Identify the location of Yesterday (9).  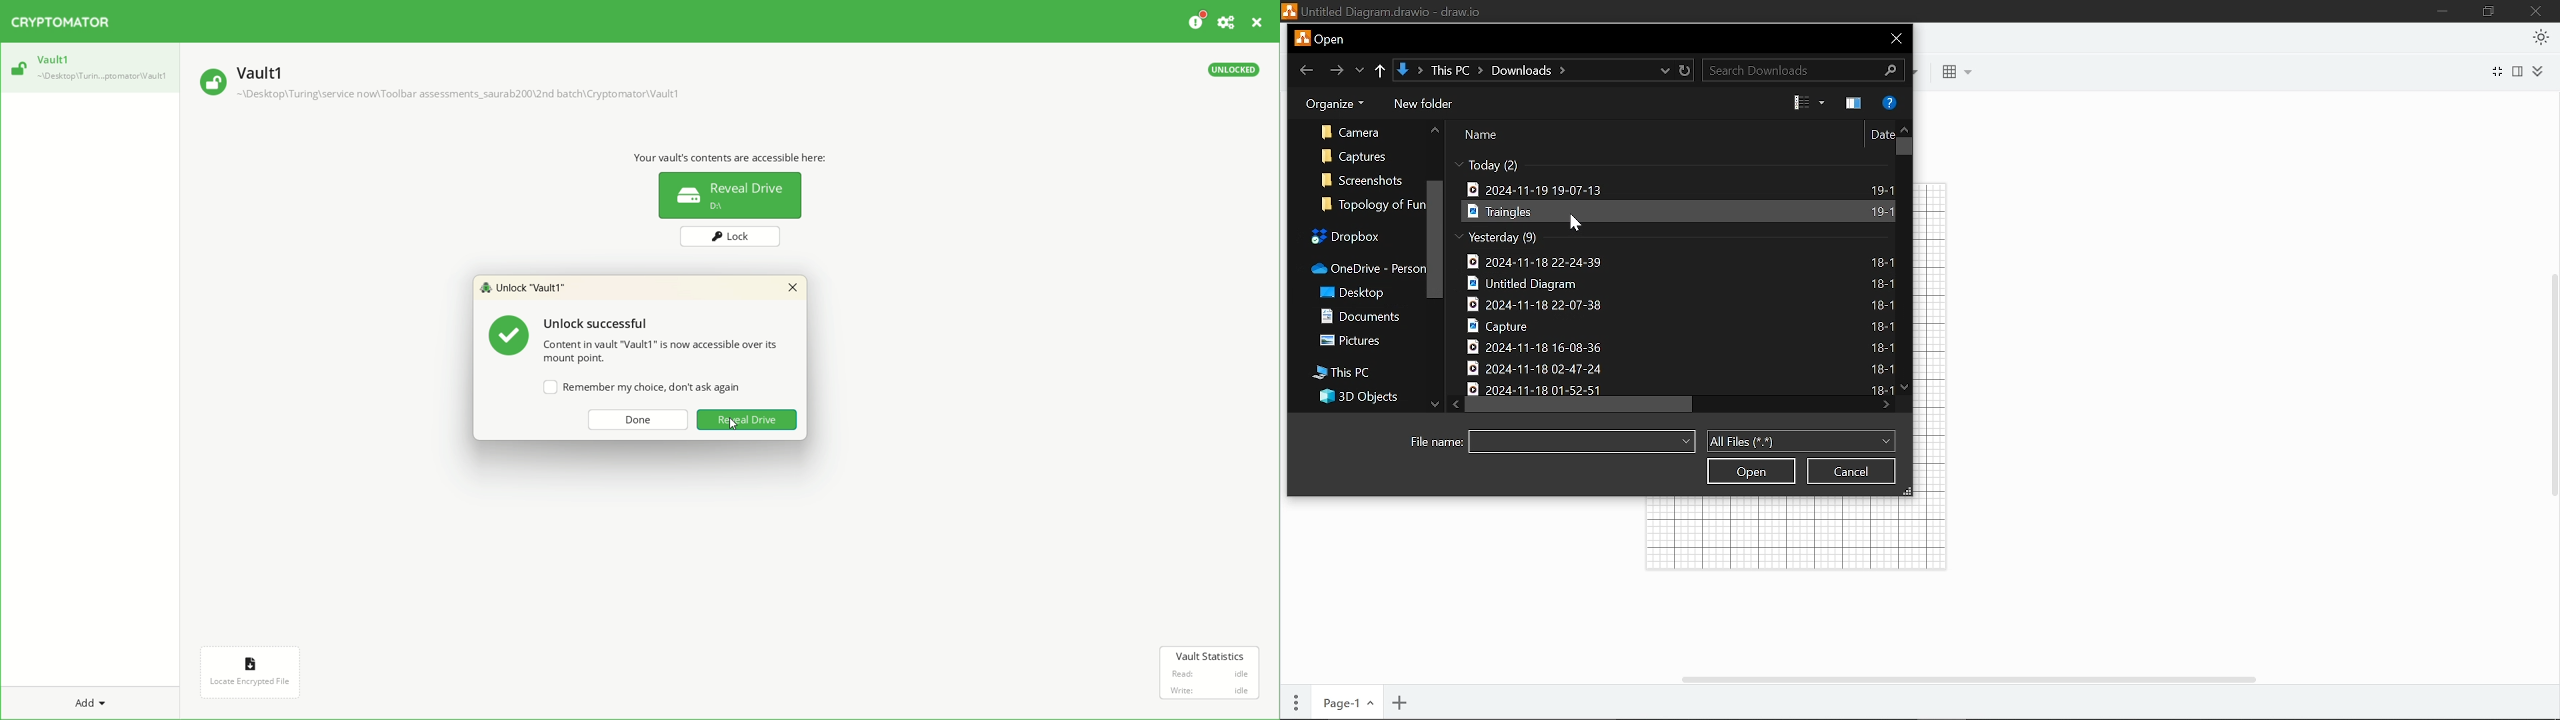
(1497, 237).